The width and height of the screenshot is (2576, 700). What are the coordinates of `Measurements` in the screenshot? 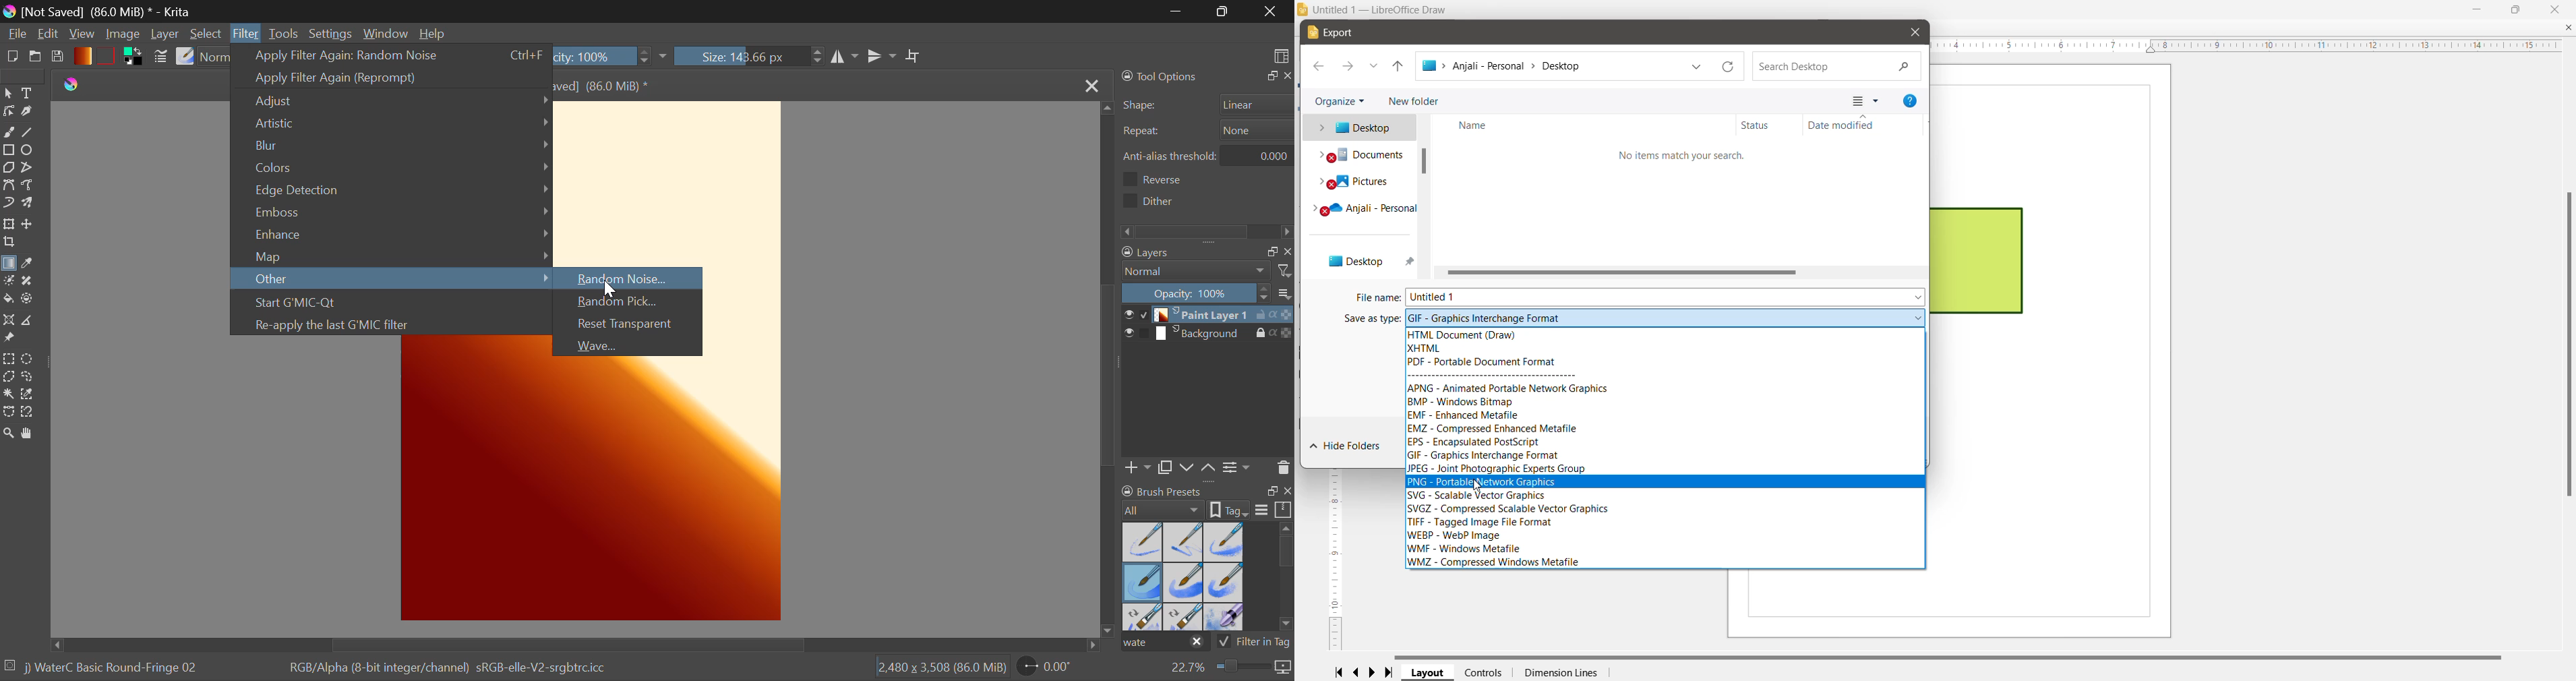 It's located at (35, 320).